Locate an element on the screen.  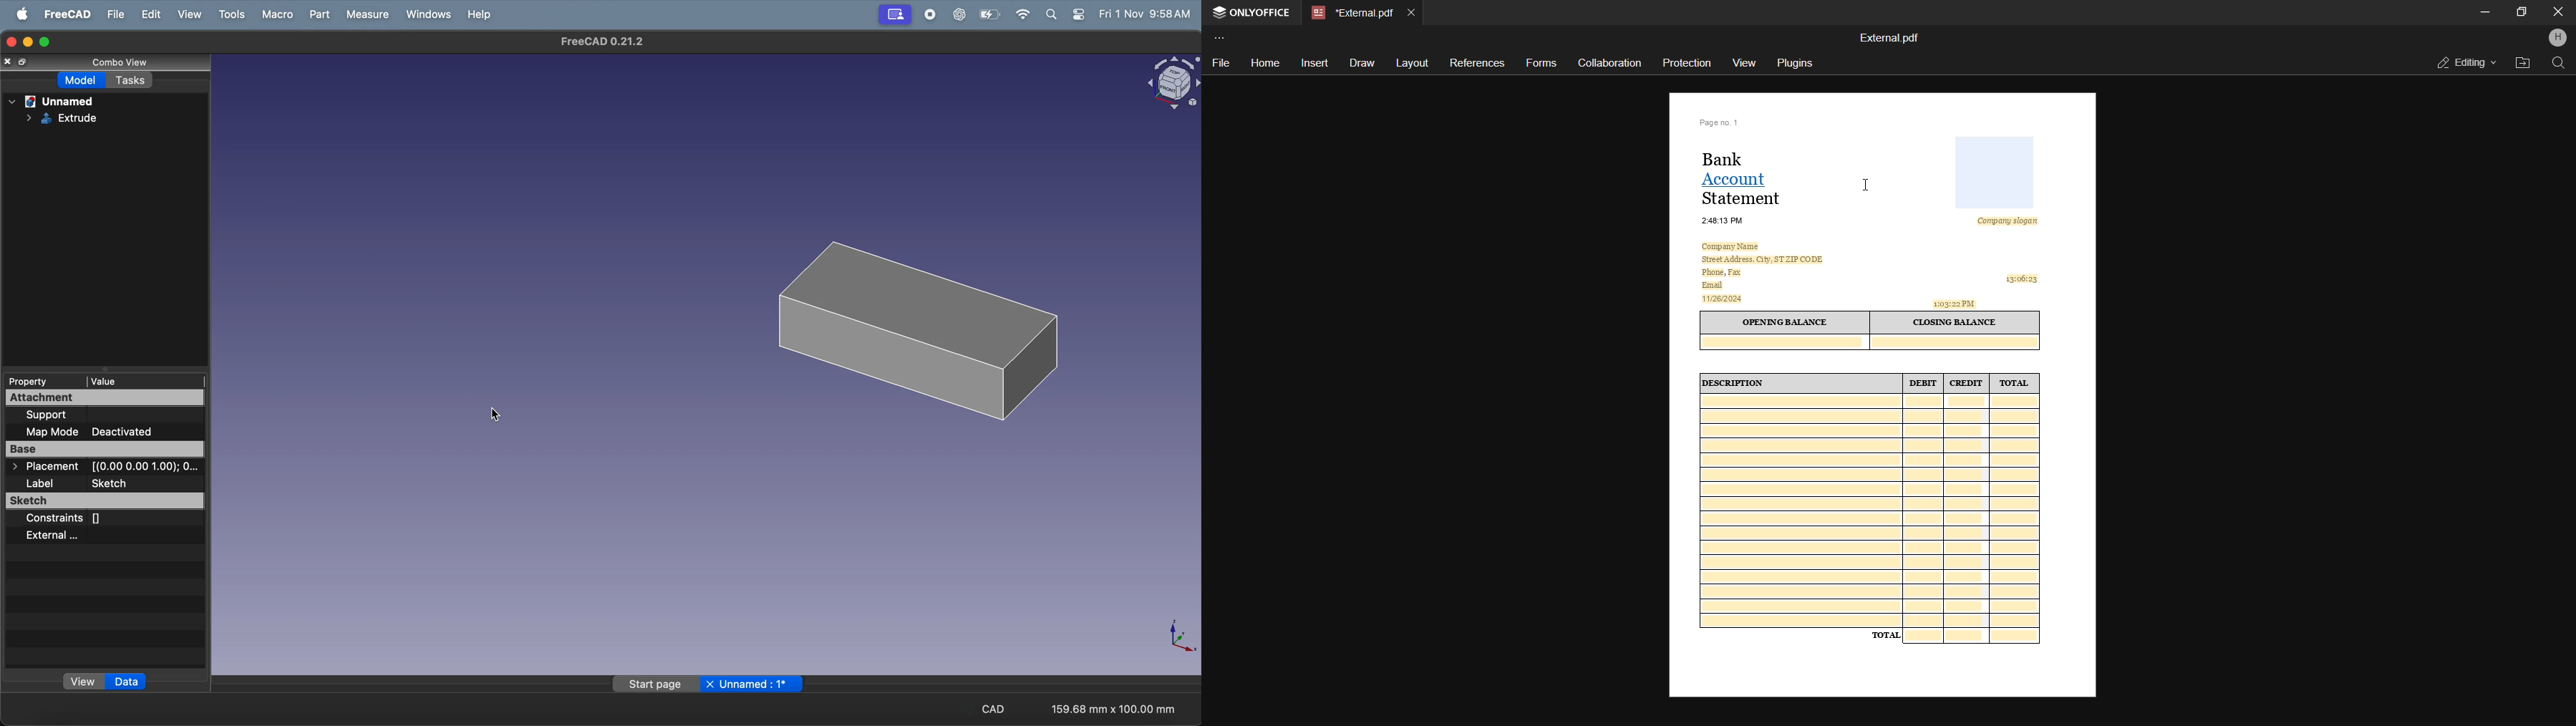
protection is located at coordinates (1689, 62).